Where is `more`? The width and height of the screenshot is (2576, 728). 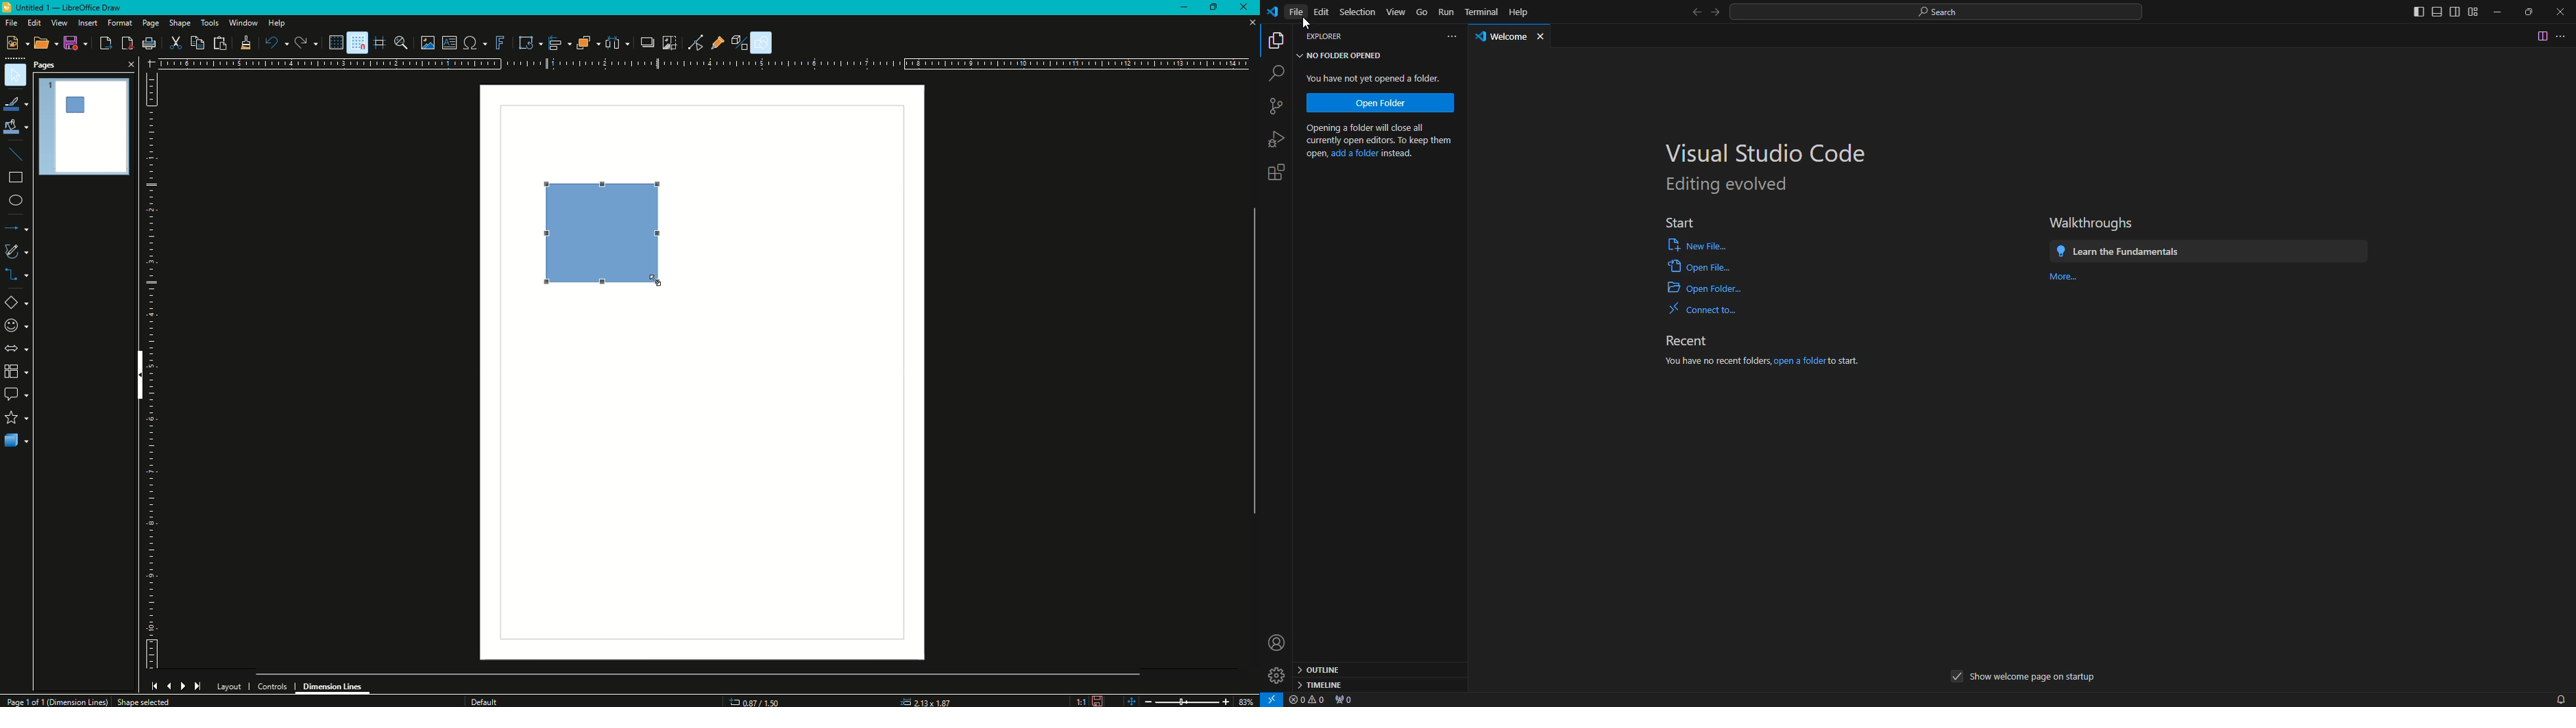
more is located at coordinates (2067, 279).